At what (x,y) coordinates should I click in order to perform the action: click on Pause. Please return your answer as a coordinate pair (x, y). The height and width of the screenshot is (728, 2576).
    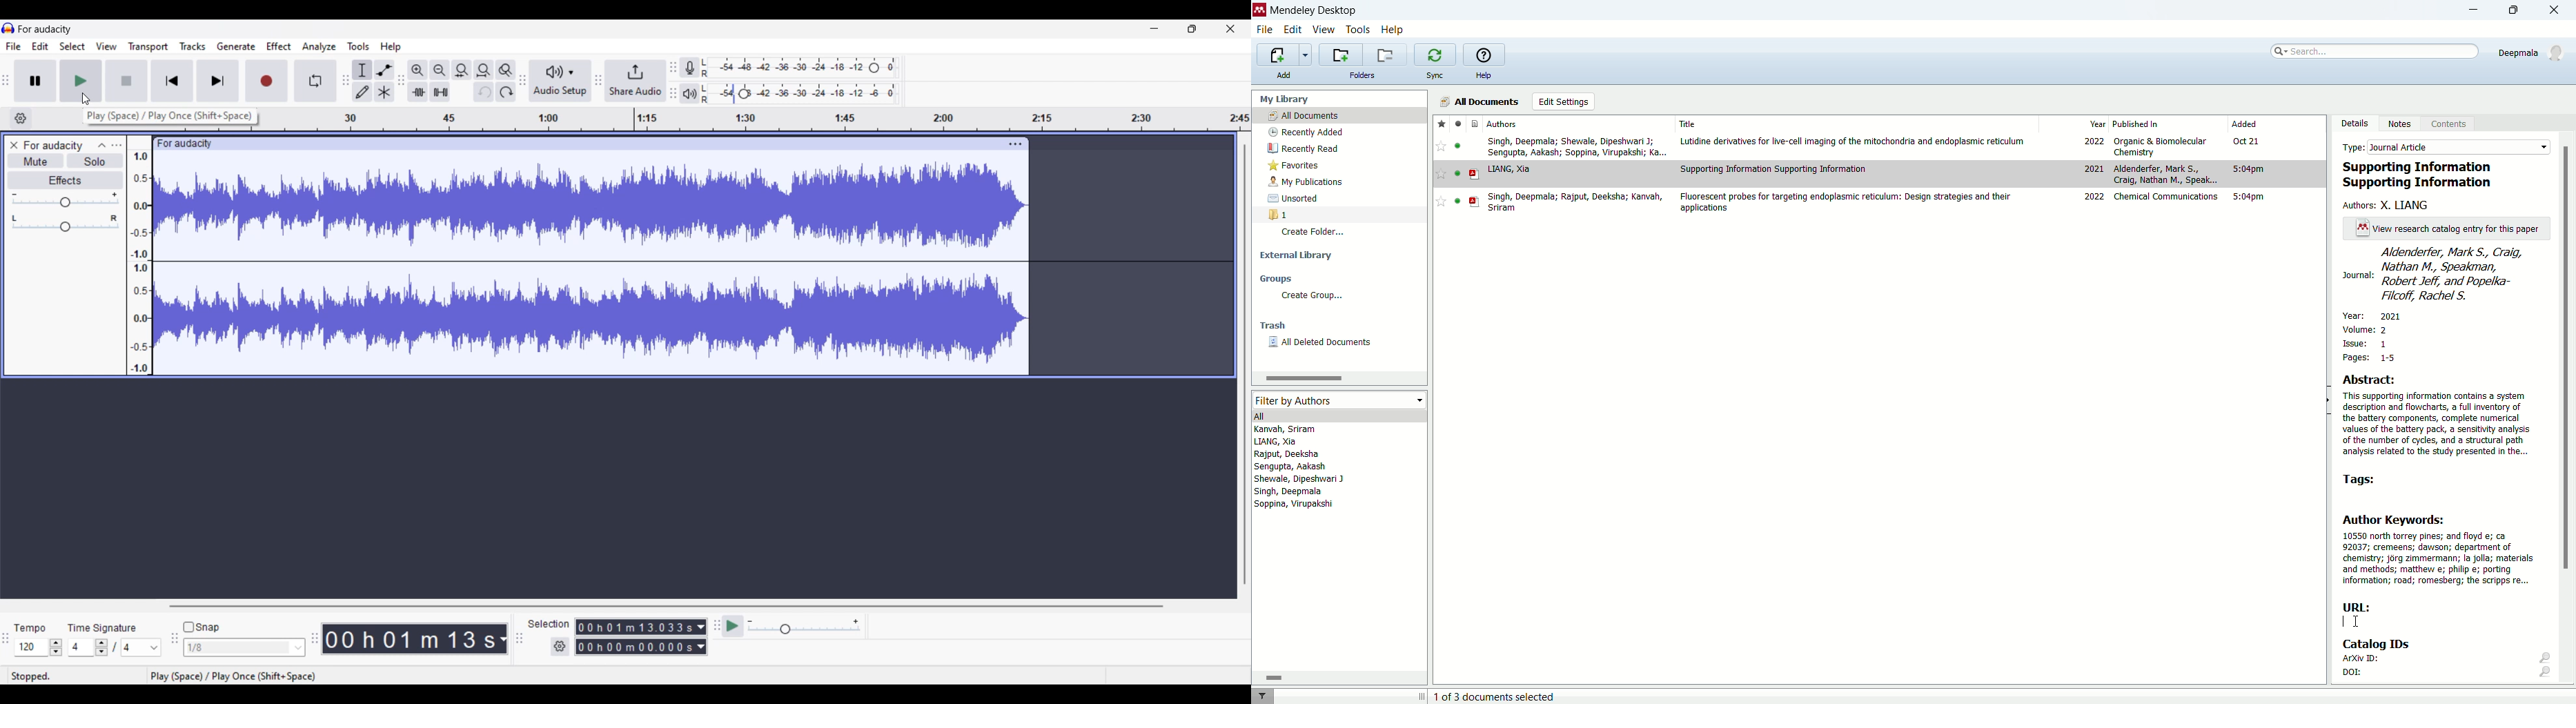
    Looking at the image, I should click on (35, 80).